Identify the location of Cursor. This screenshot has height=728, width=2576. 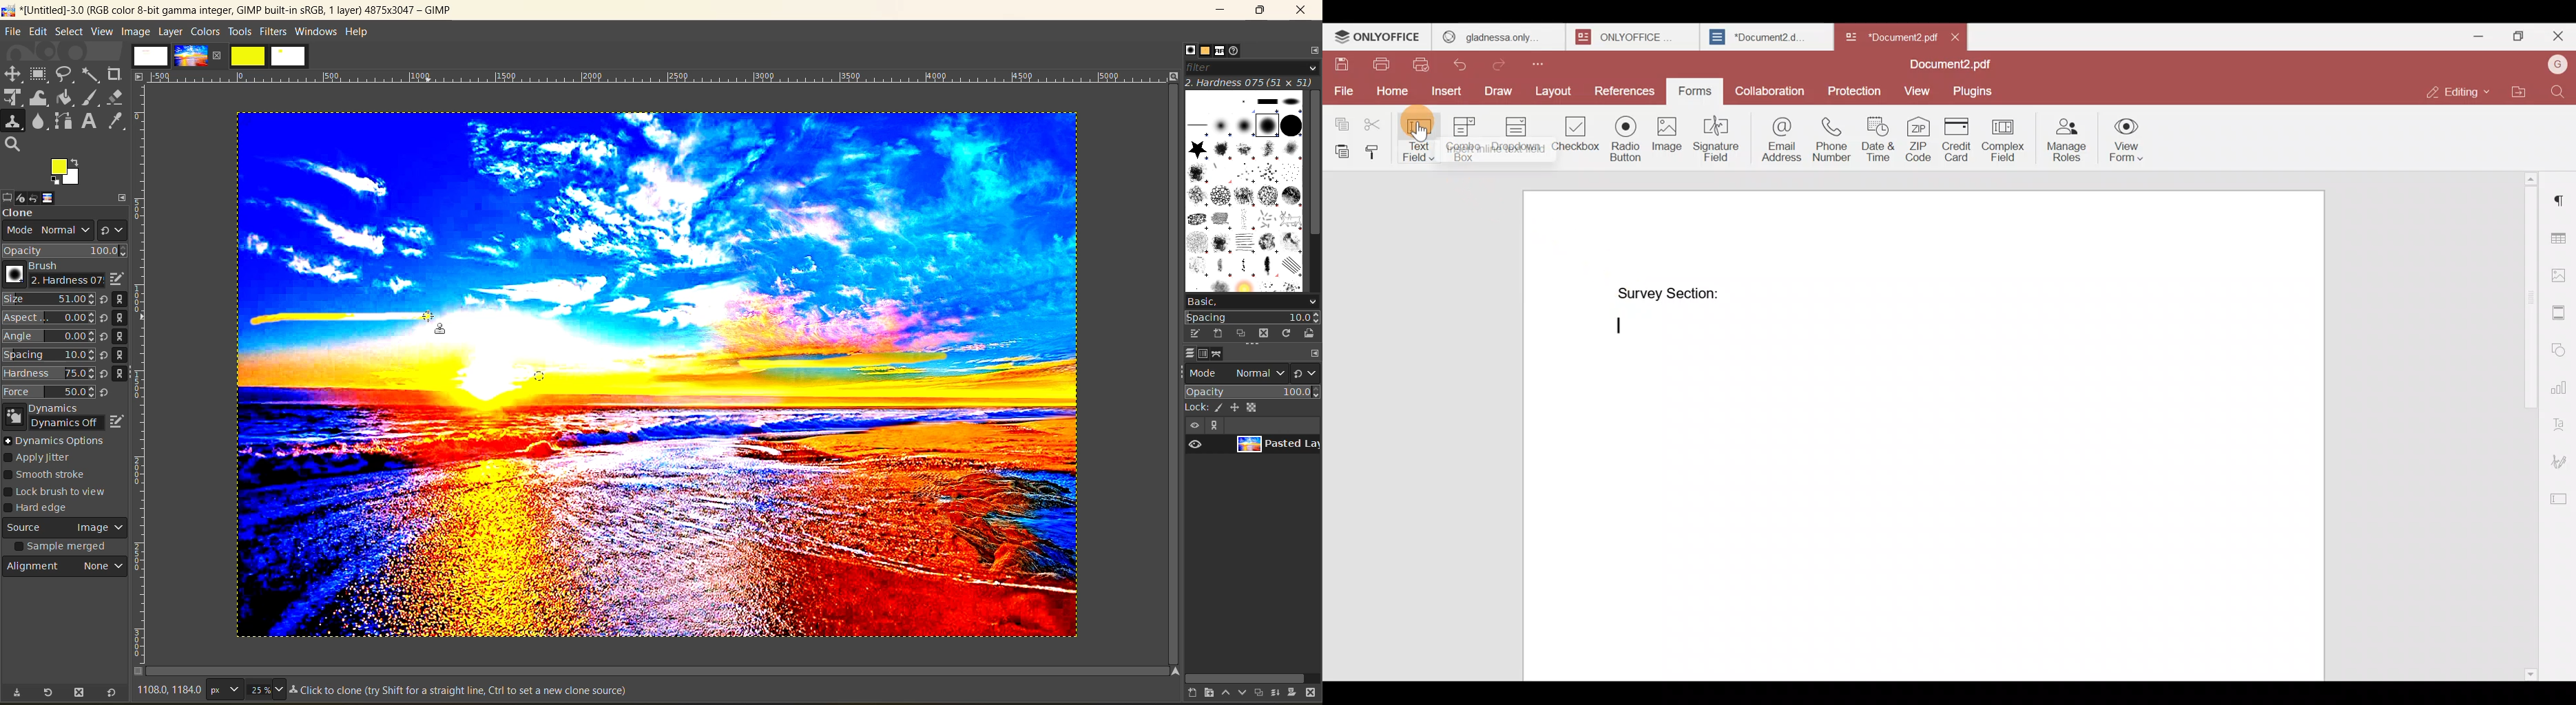
(1422, 129).